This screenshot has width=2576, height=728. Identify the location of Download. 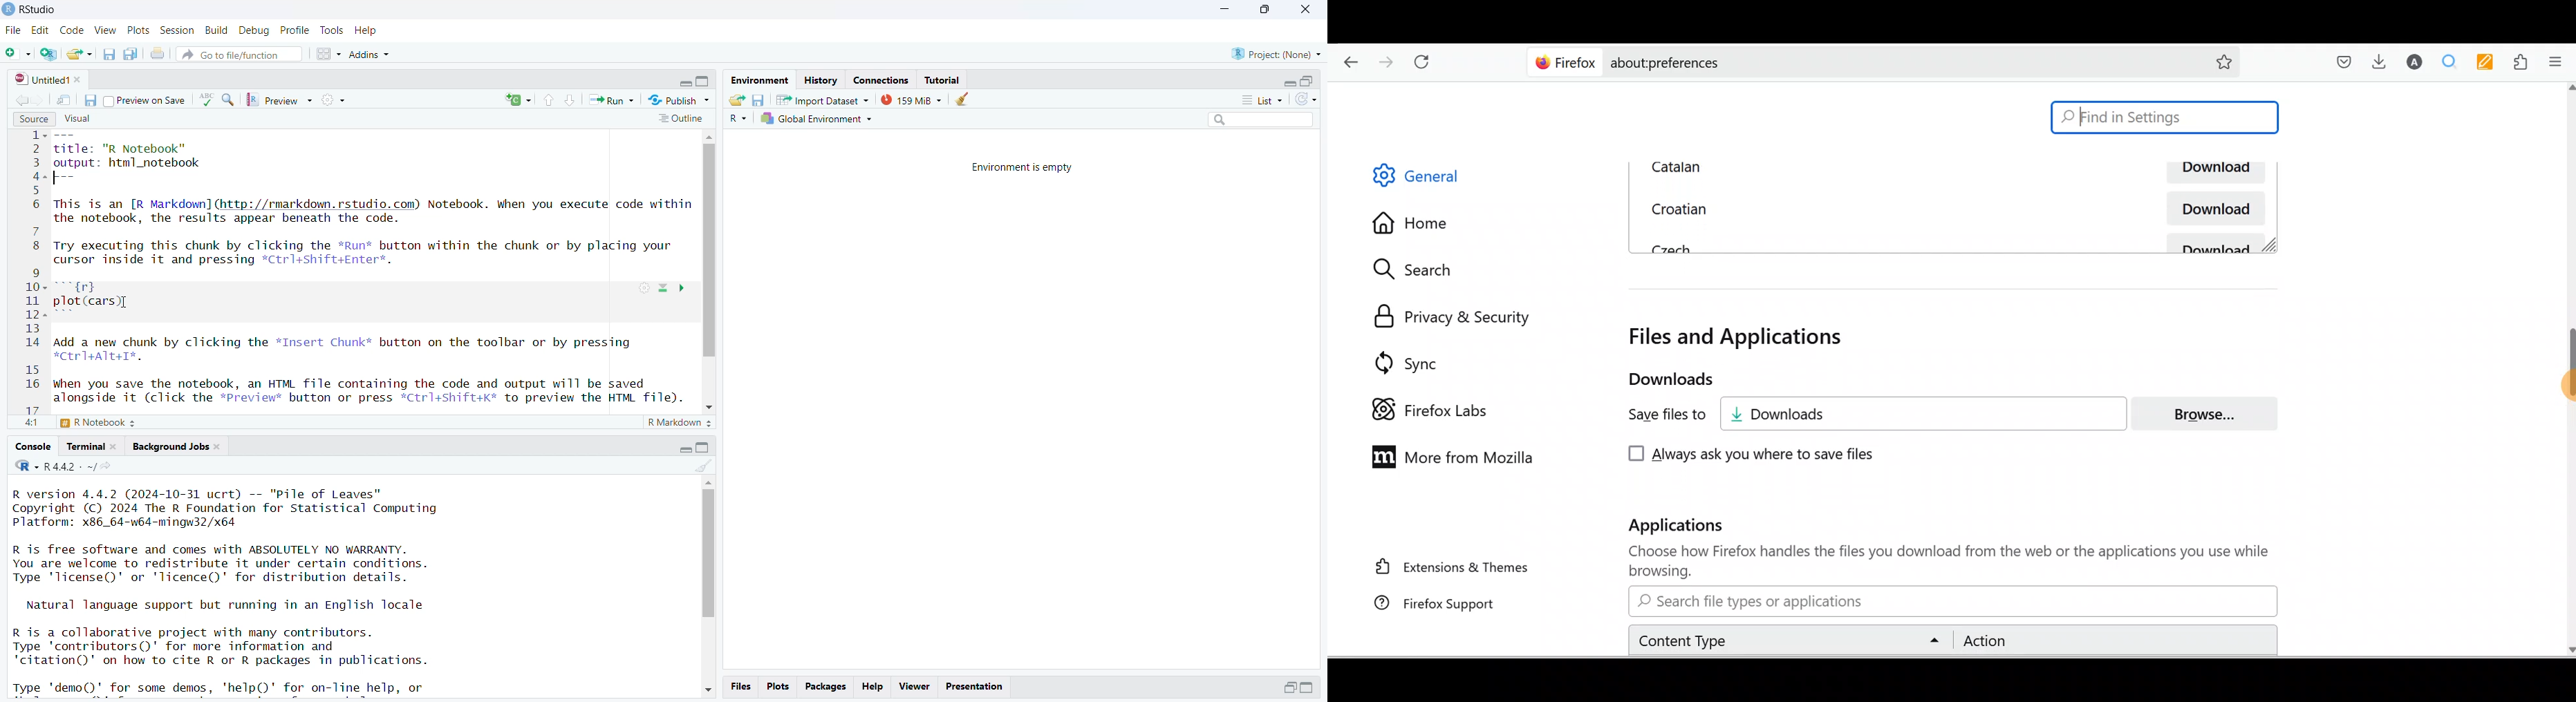
(2218, 243).